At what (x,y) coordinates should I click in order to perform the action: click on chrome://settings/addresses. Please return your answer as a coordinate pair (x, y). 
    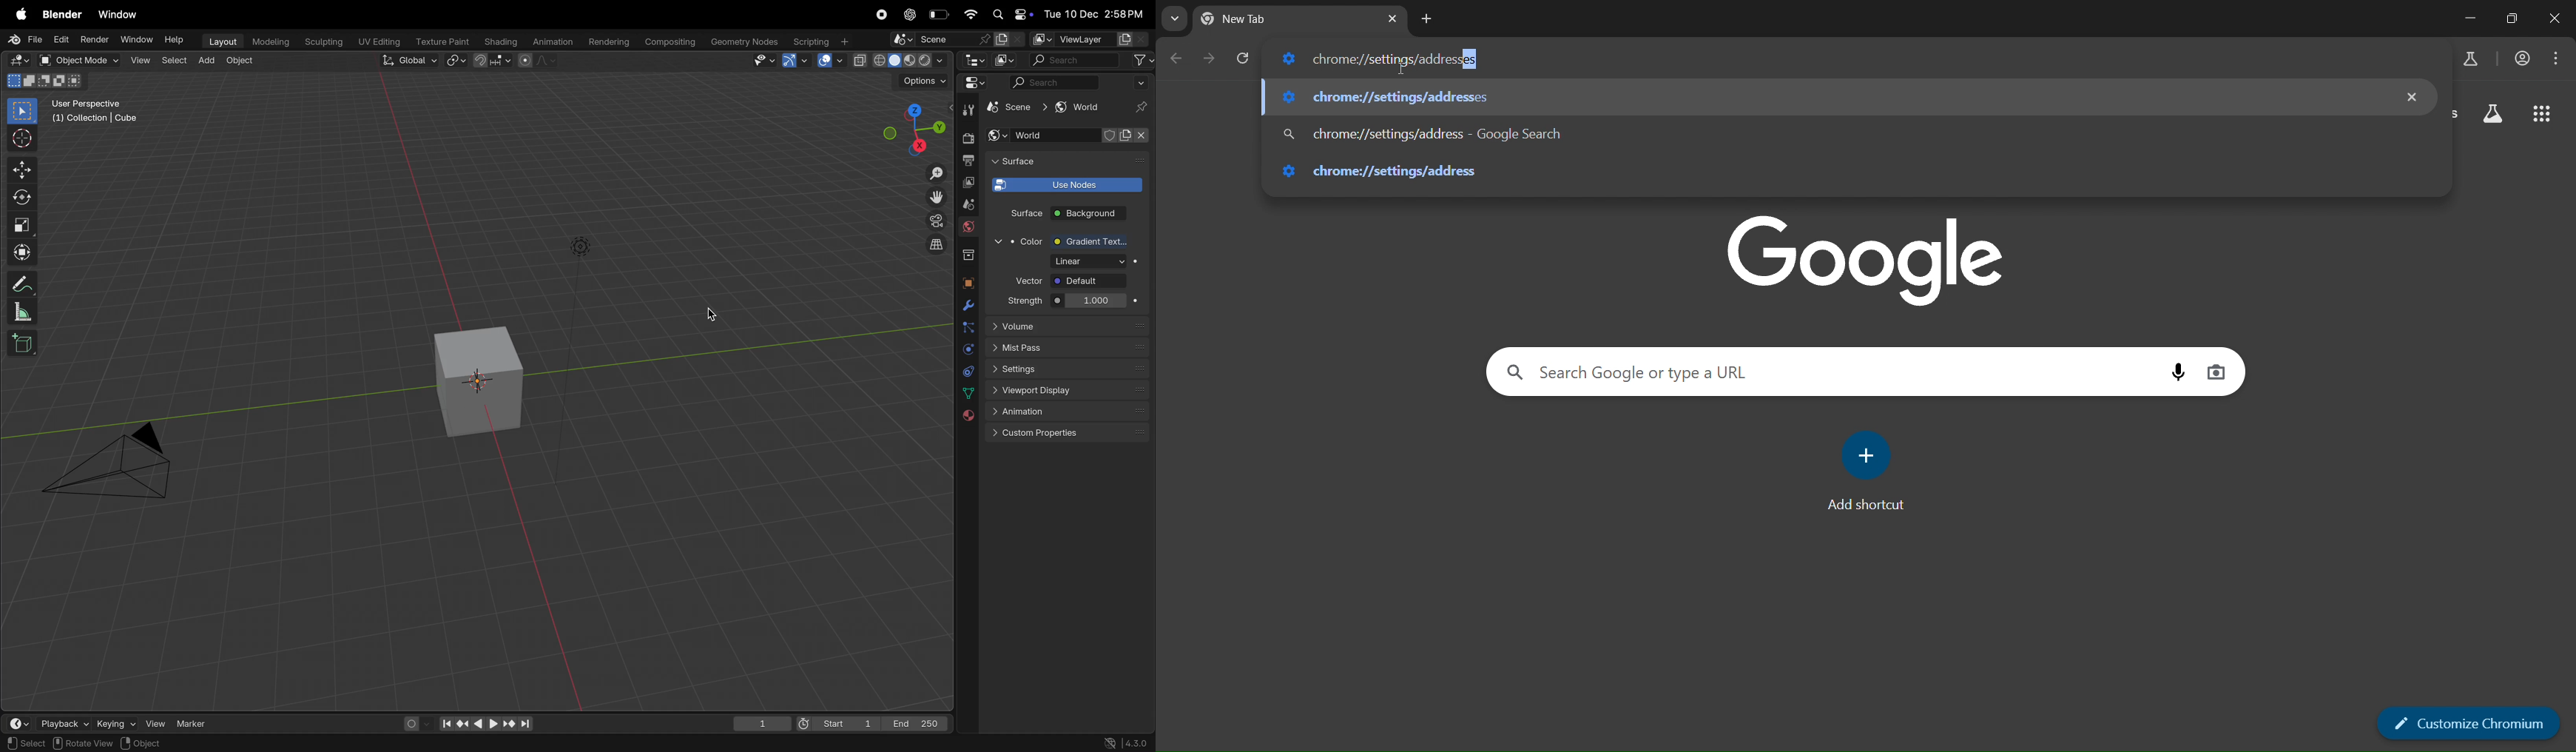
    Looking at the image, I should click on (1852, 56).